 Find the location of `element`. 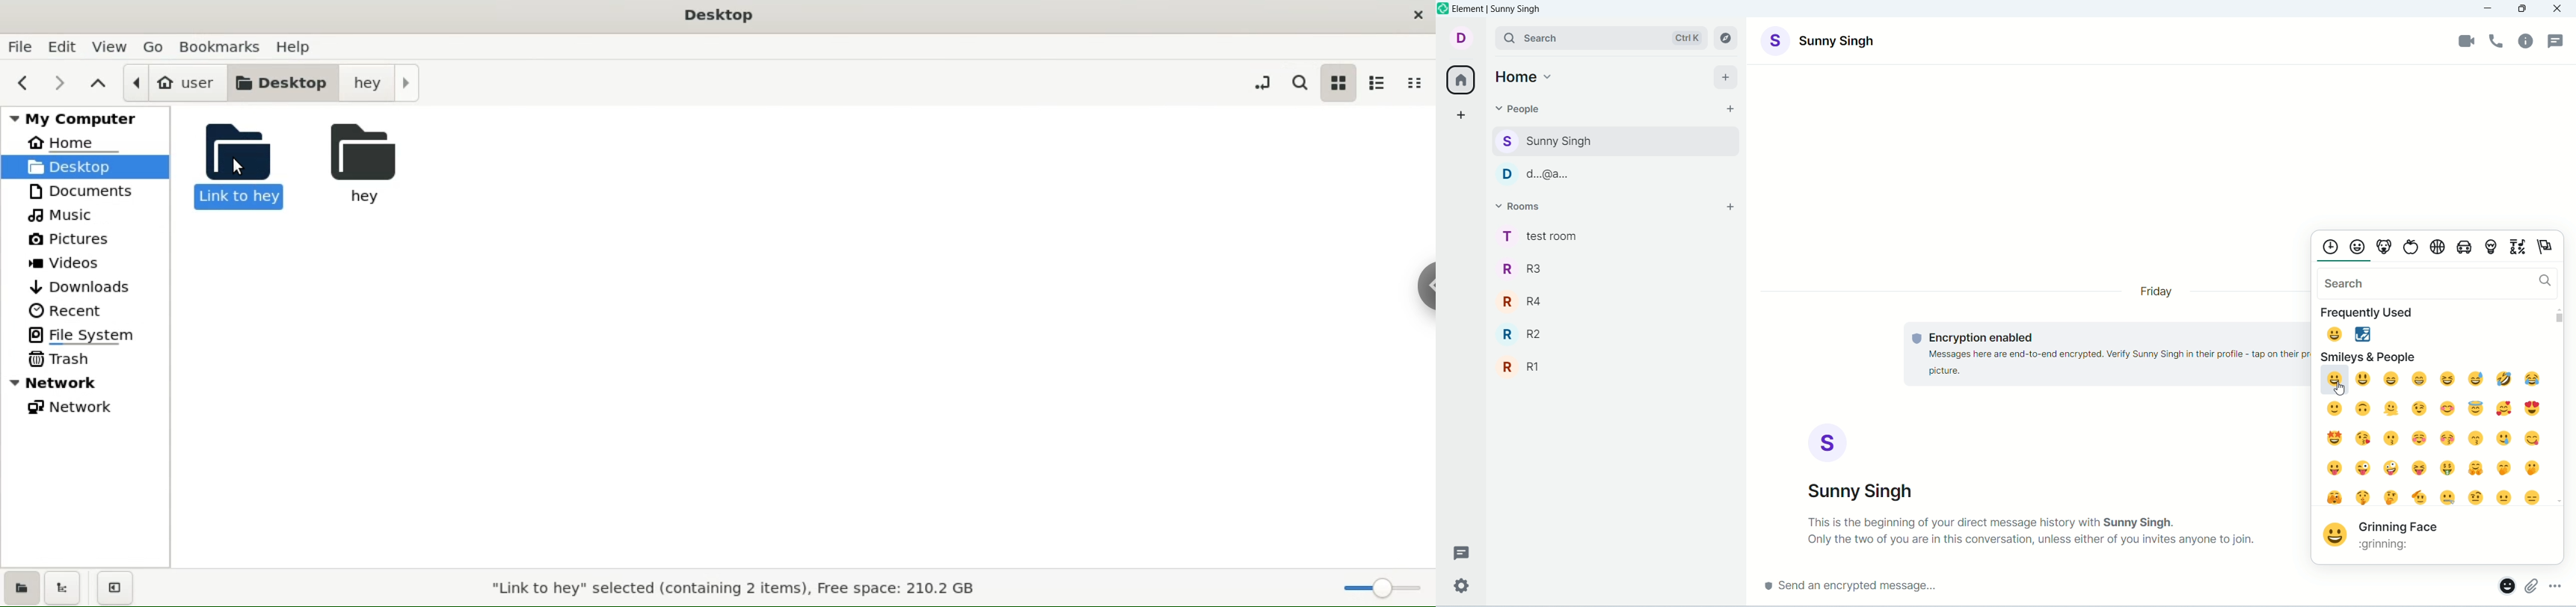

element is located at coordinates (1499, 8).